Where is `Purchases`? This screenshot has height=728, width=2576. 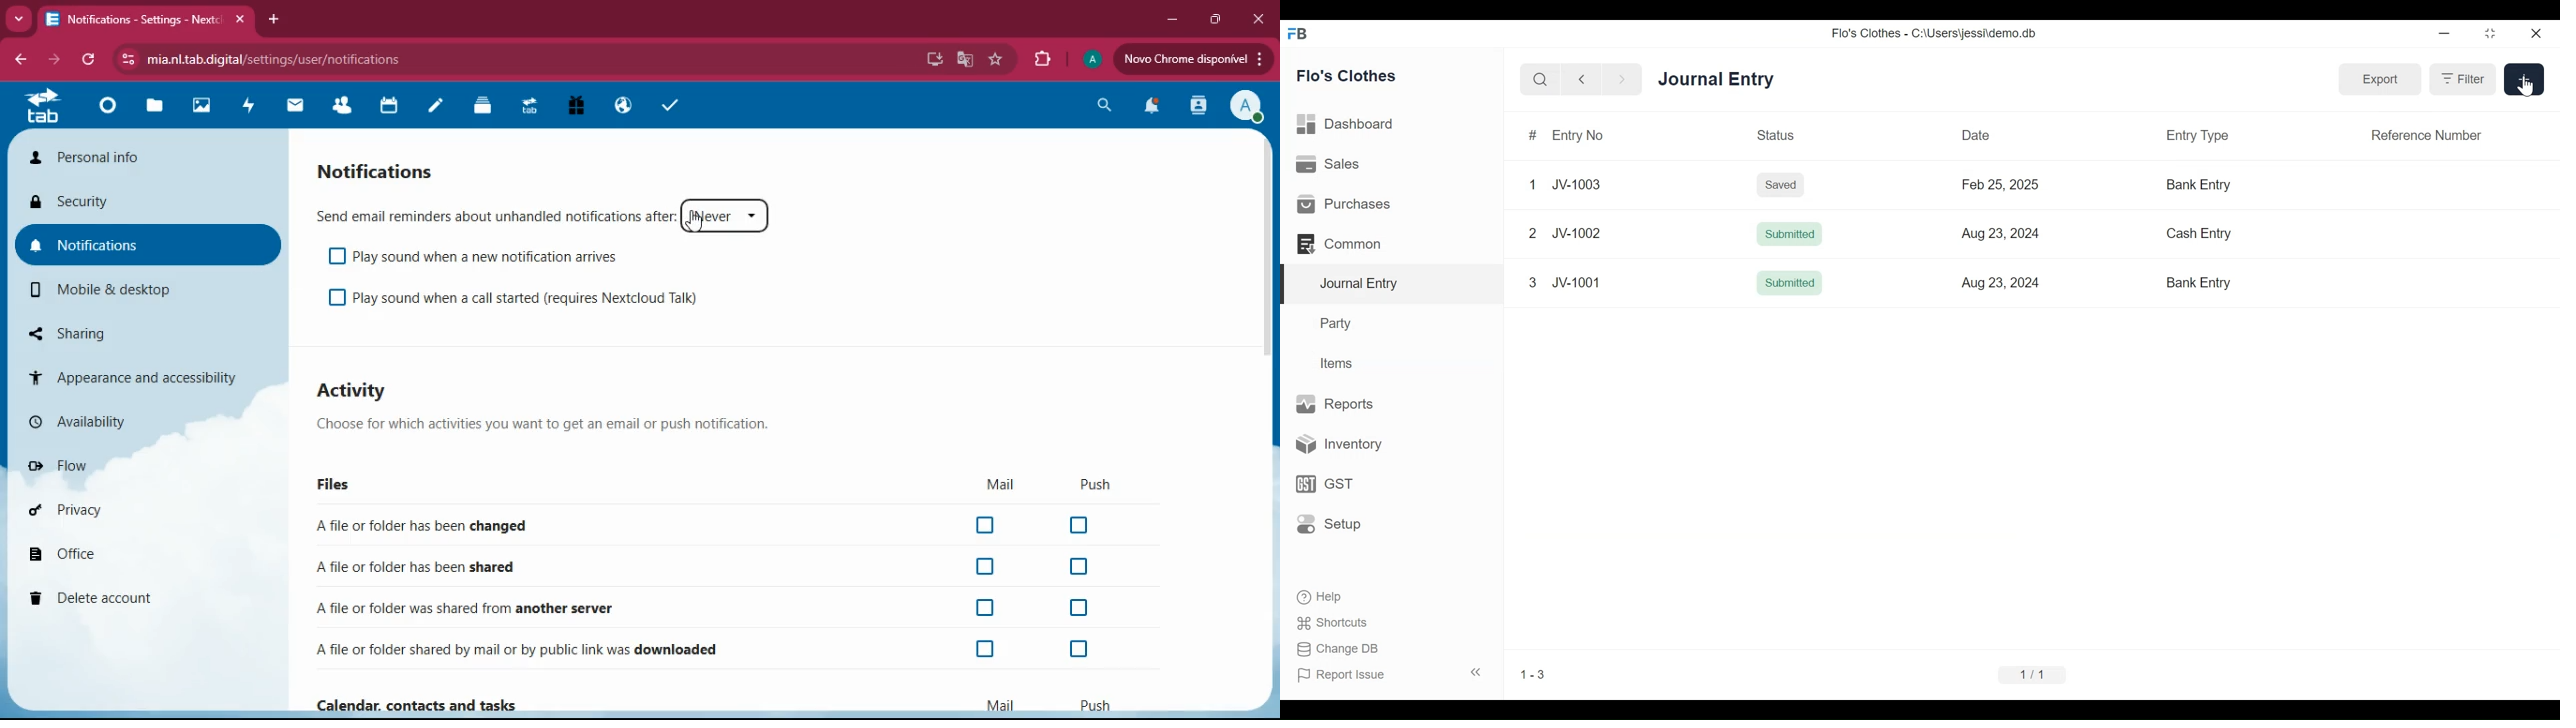 Purchases is located at coordinates (1344, 203).